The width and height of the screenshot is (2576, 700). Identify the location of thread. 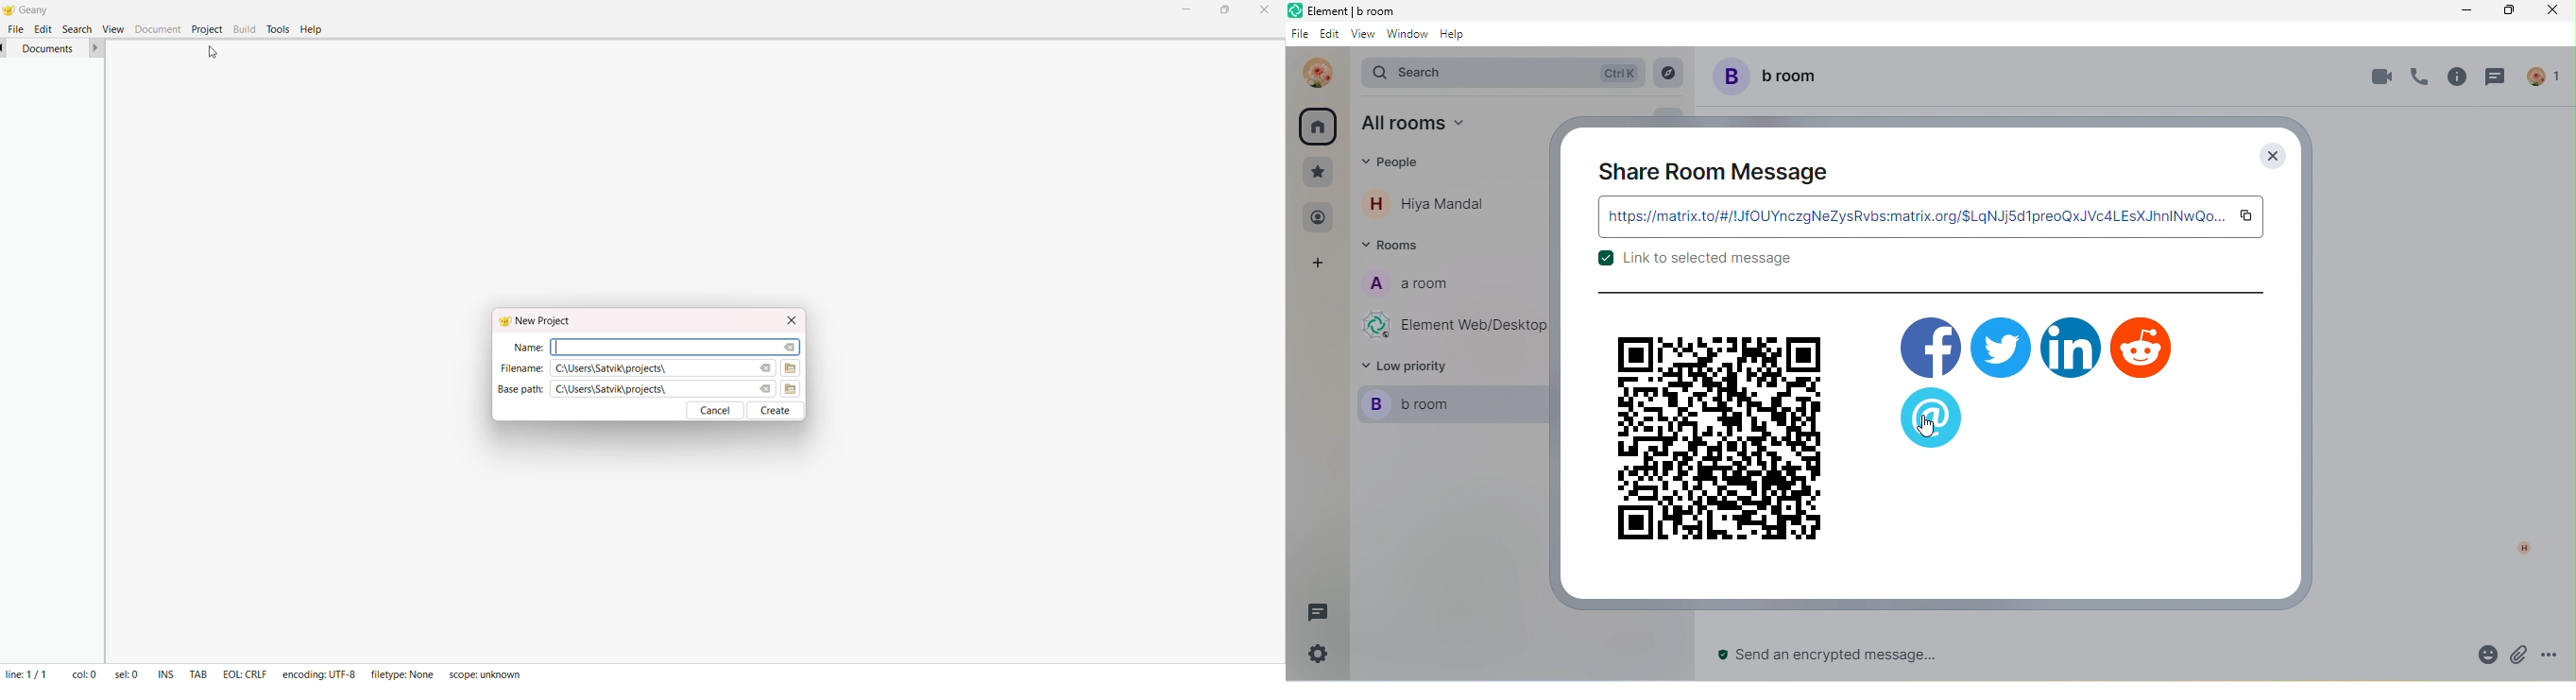
(1317, 613).